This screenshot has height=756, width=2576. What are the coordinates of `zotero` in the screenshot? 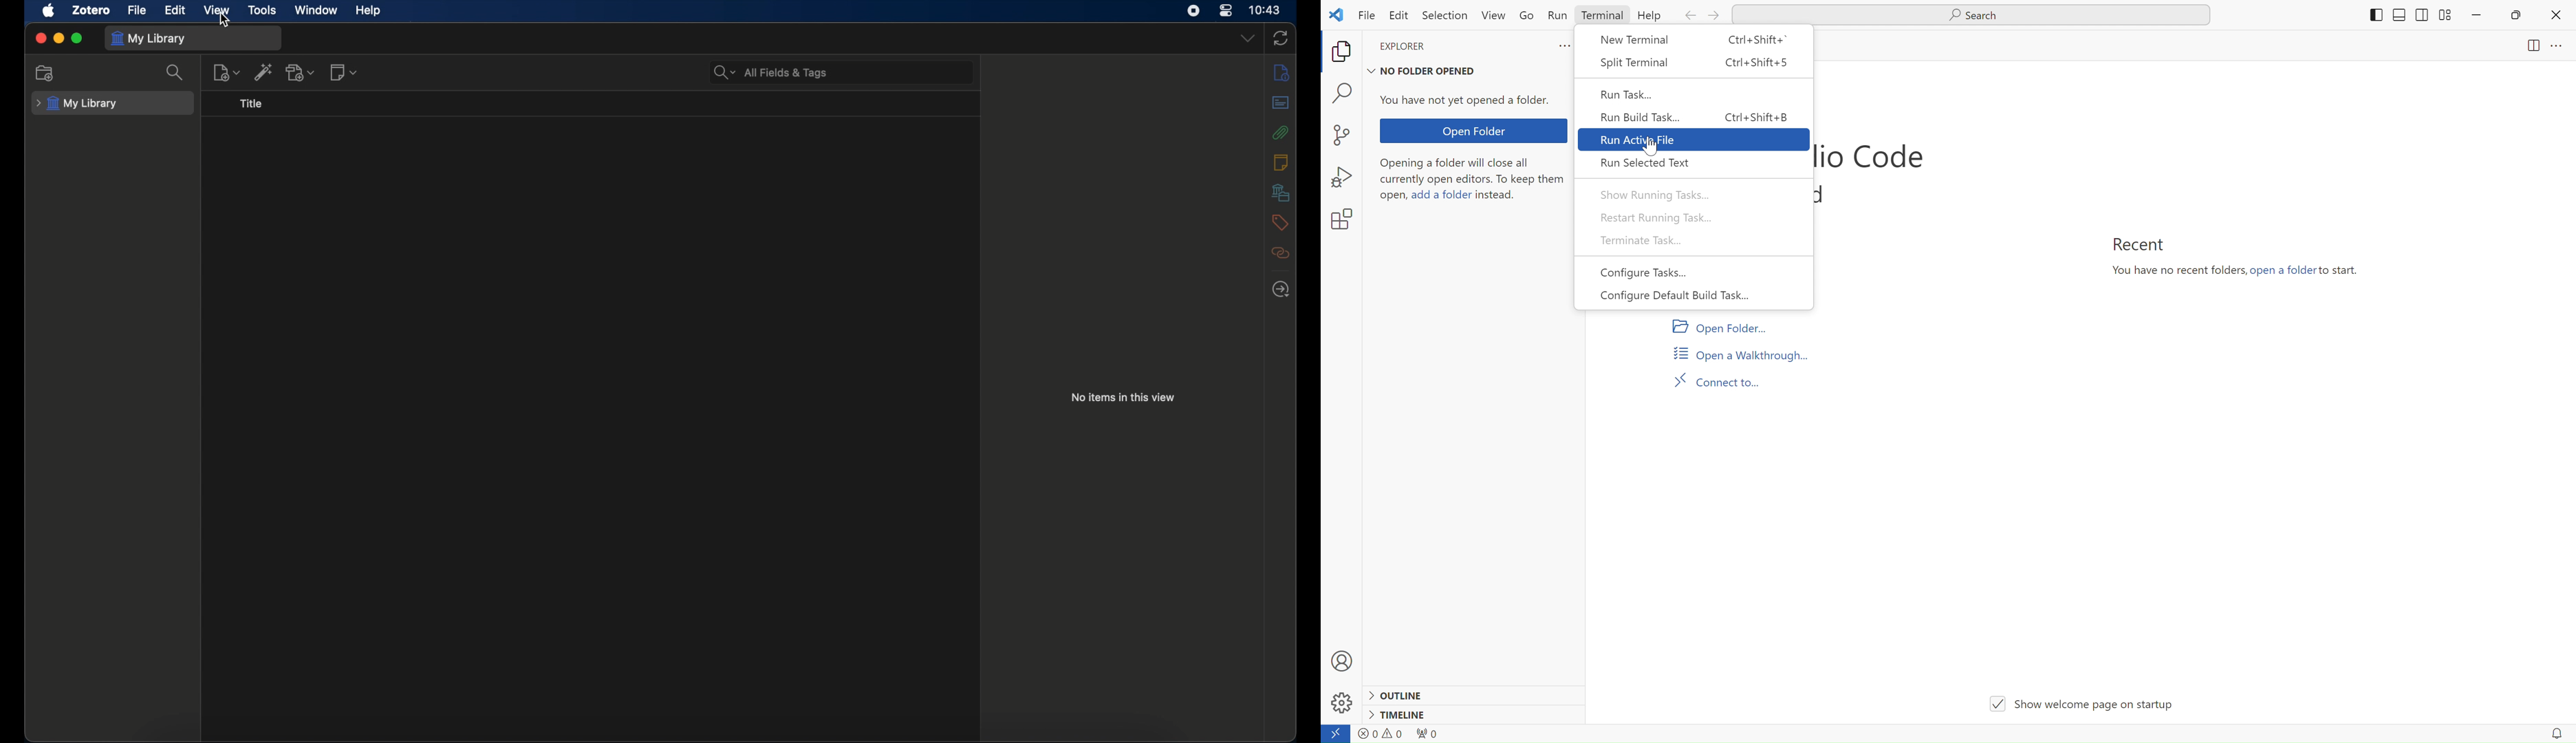 It's located at (92, 10).